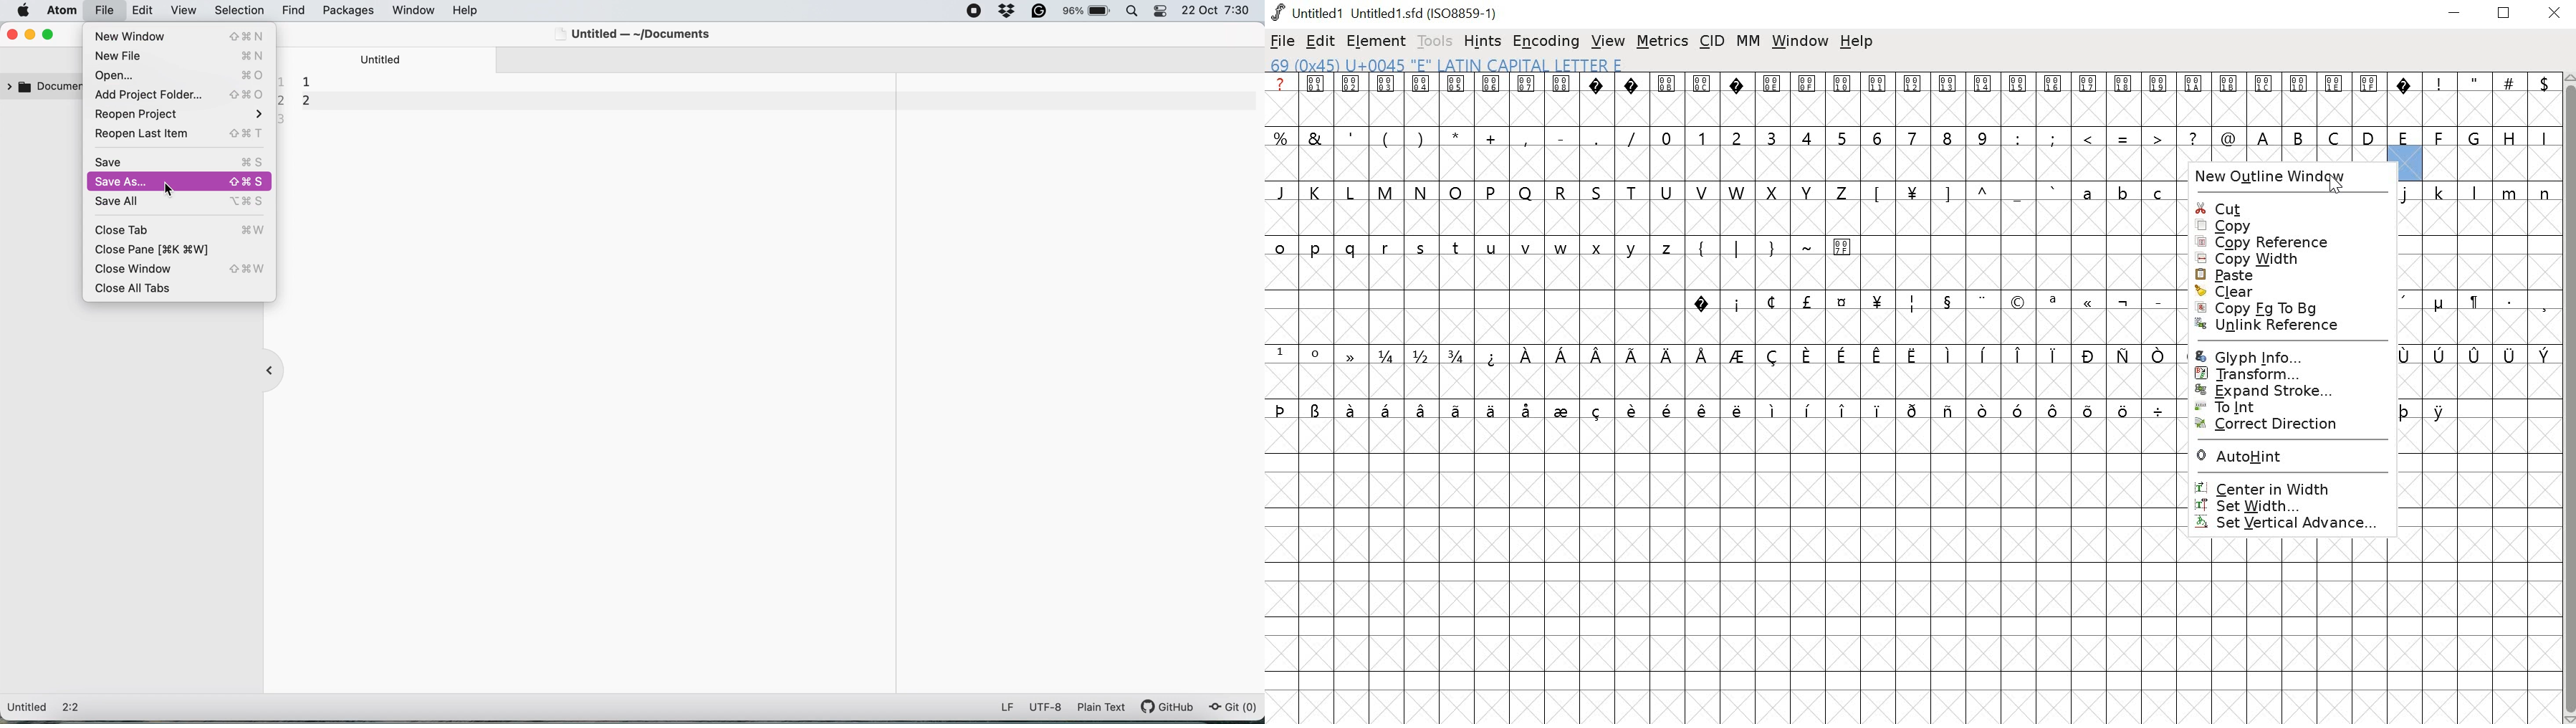  What do you see at coordinates (1720, 381) in the screenshot?
I see `empty cells` at bounding box center [1720, 381].